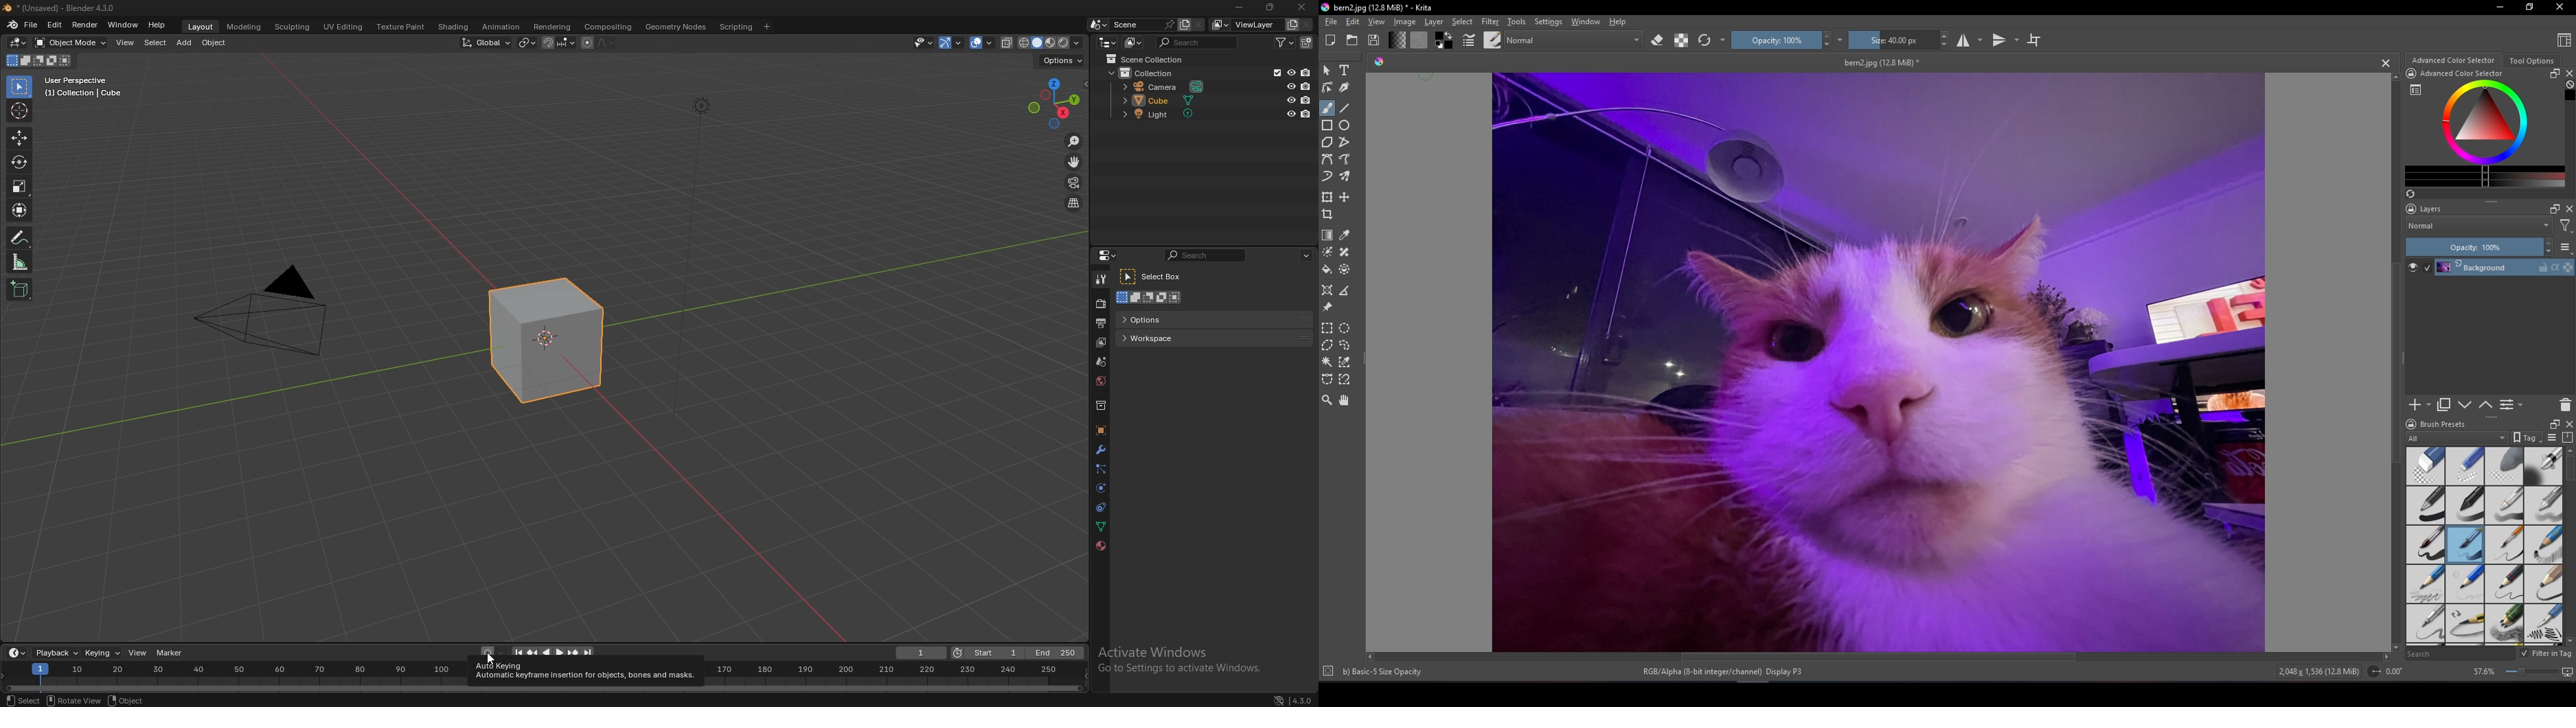 Image resolution: width=2576 pixels, height=728 pixels. I want to click on move, so click(1074, 161).